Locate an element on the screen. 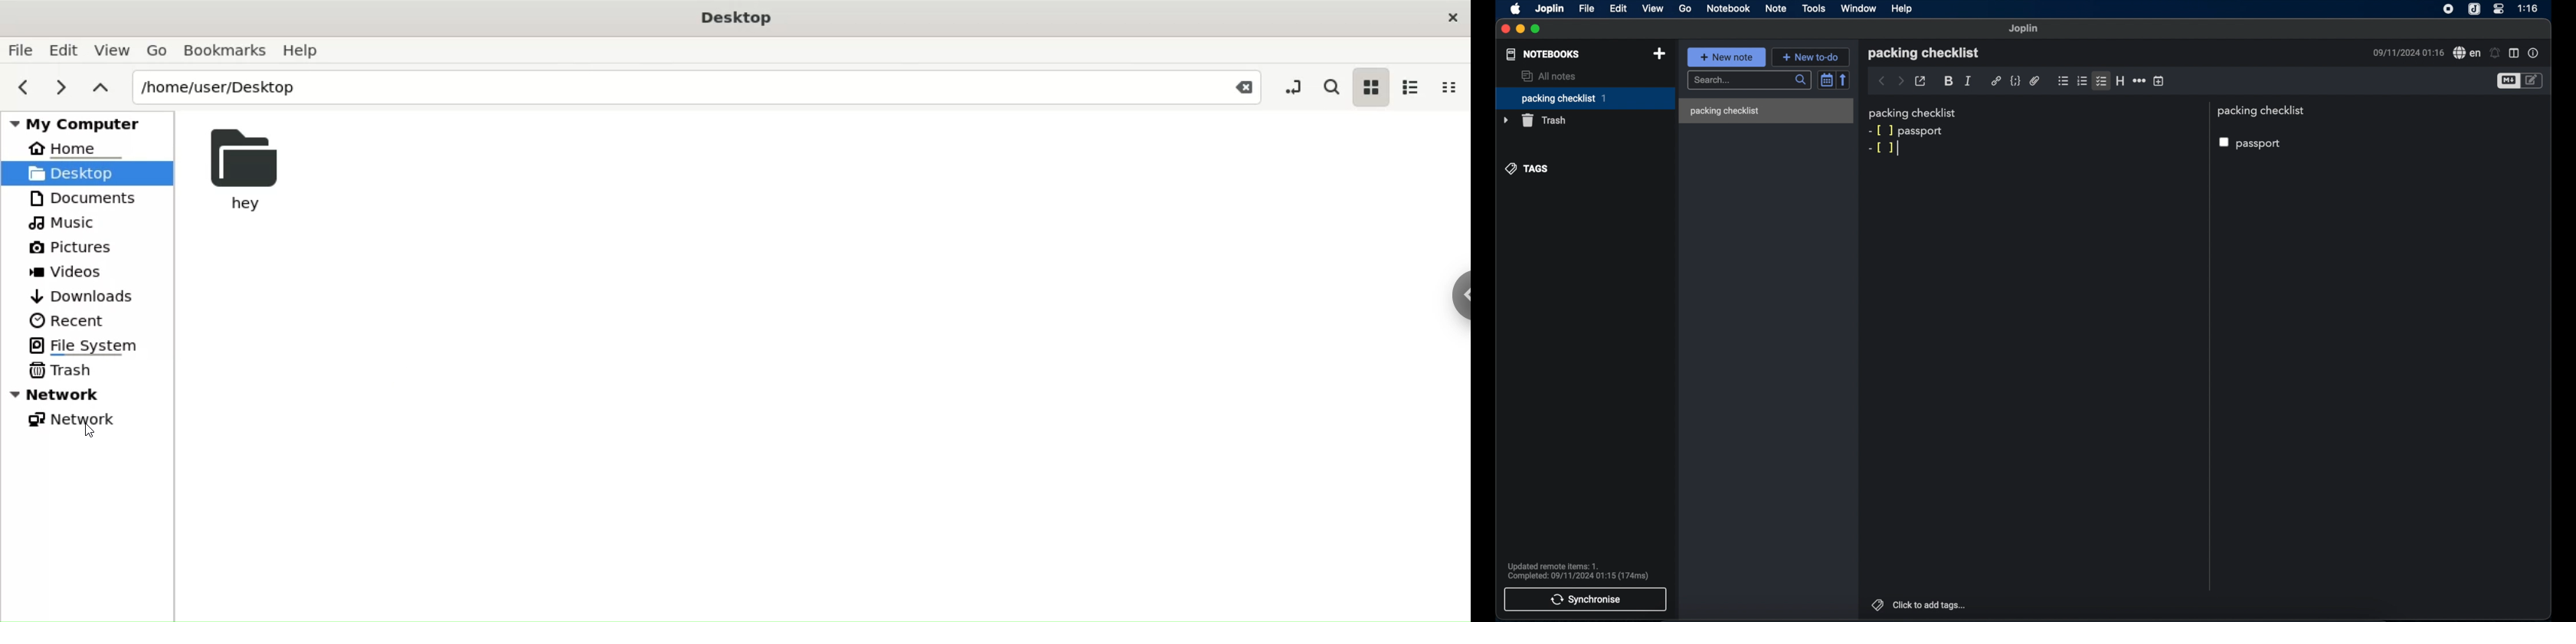  packing checklist is located at coordinates (2264, 111).